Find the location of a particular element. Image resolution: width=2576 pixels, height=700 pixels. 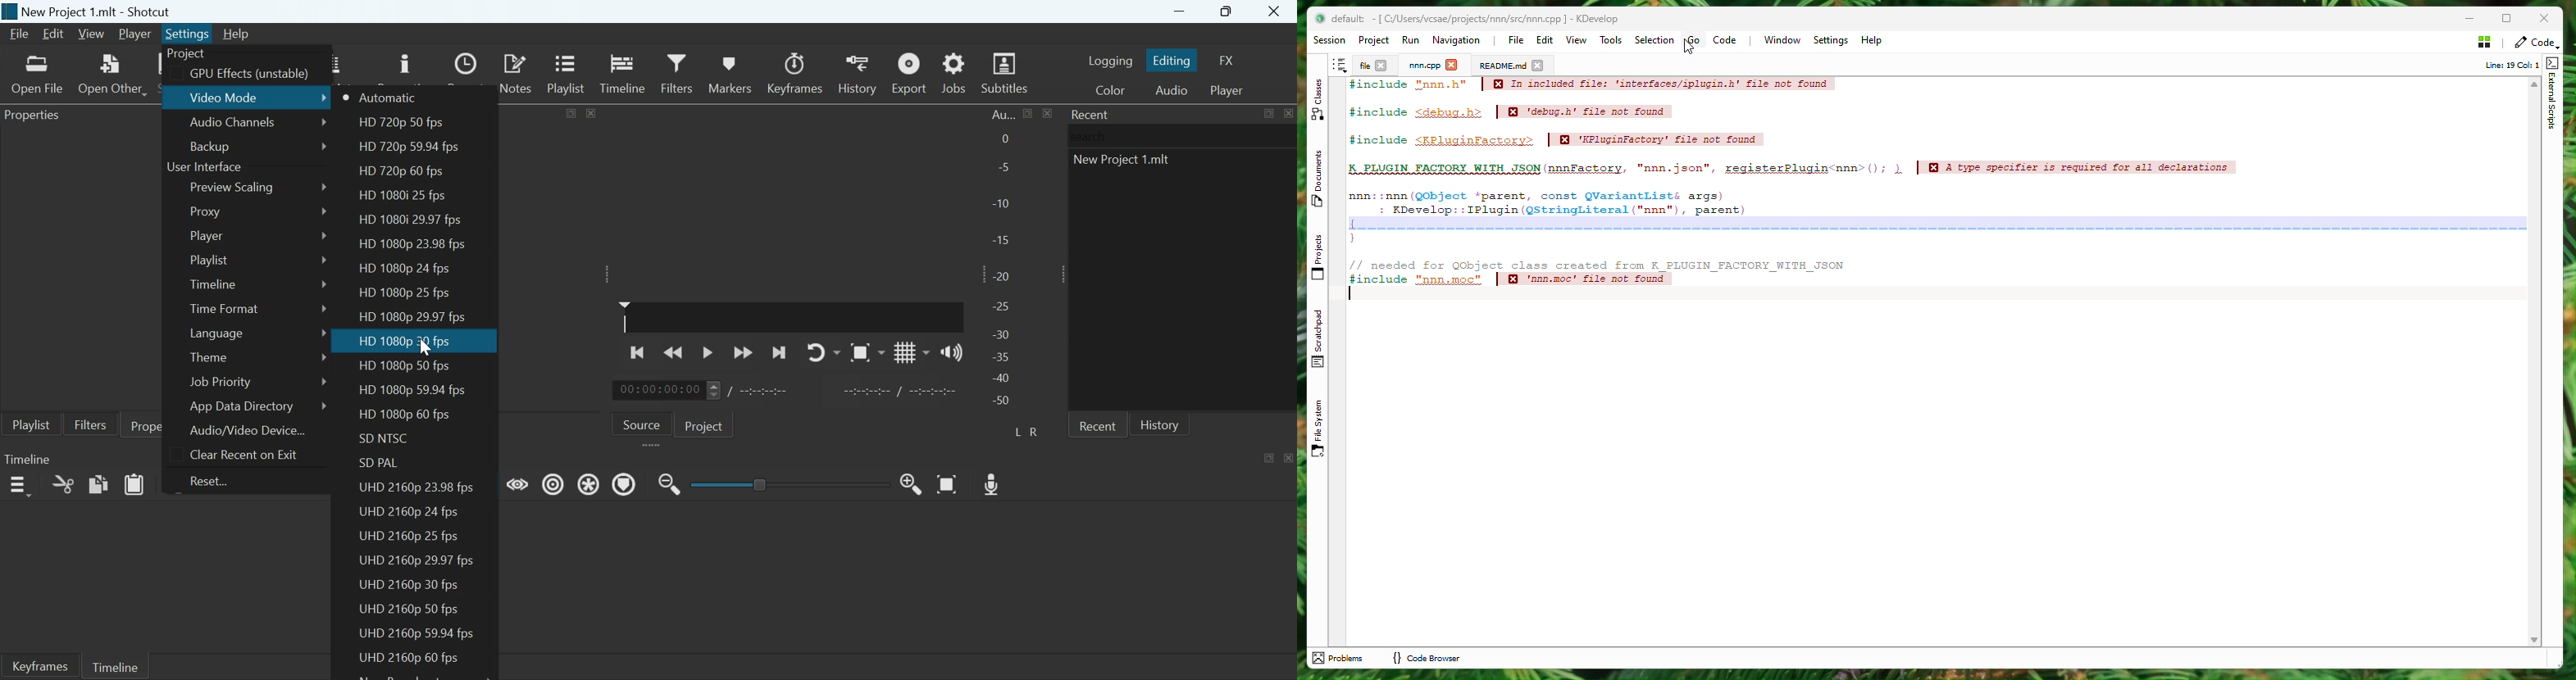

Playlist is located at coordinates (31, 424).